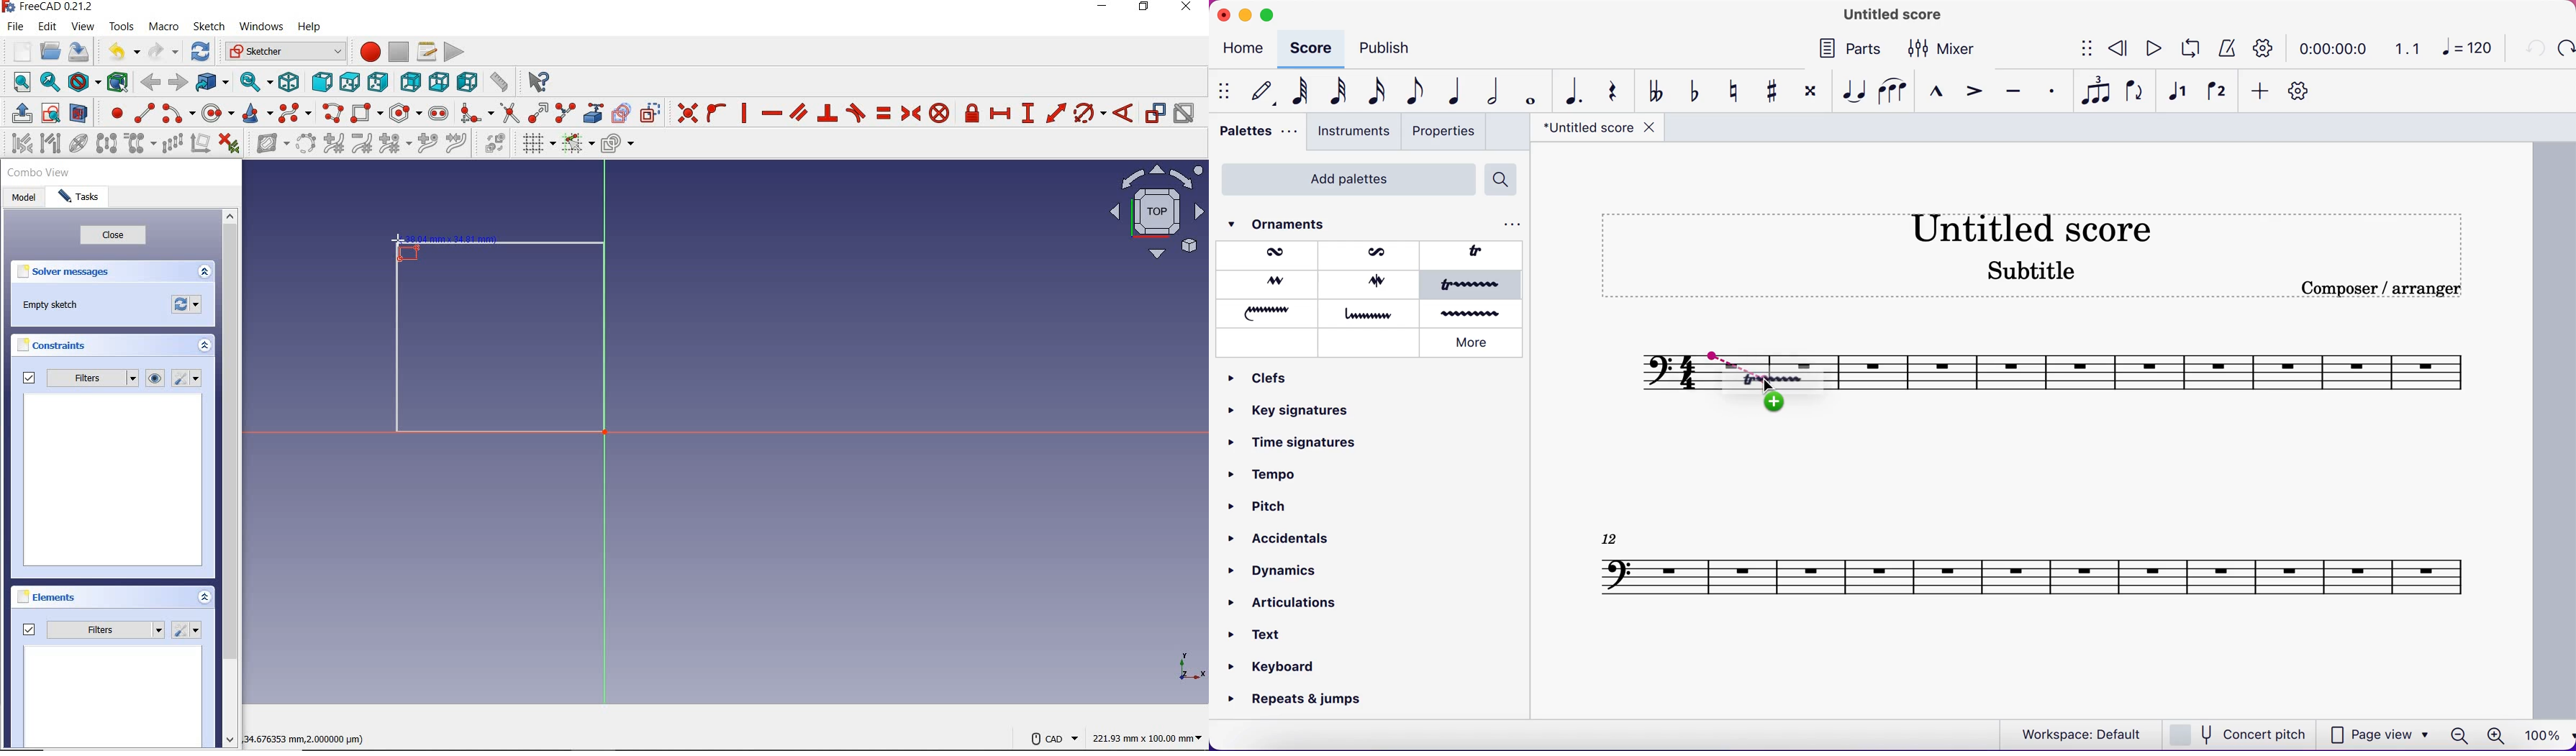 This screenshot has width=2576, height=756. I want to click on close, so click(1190, 9).